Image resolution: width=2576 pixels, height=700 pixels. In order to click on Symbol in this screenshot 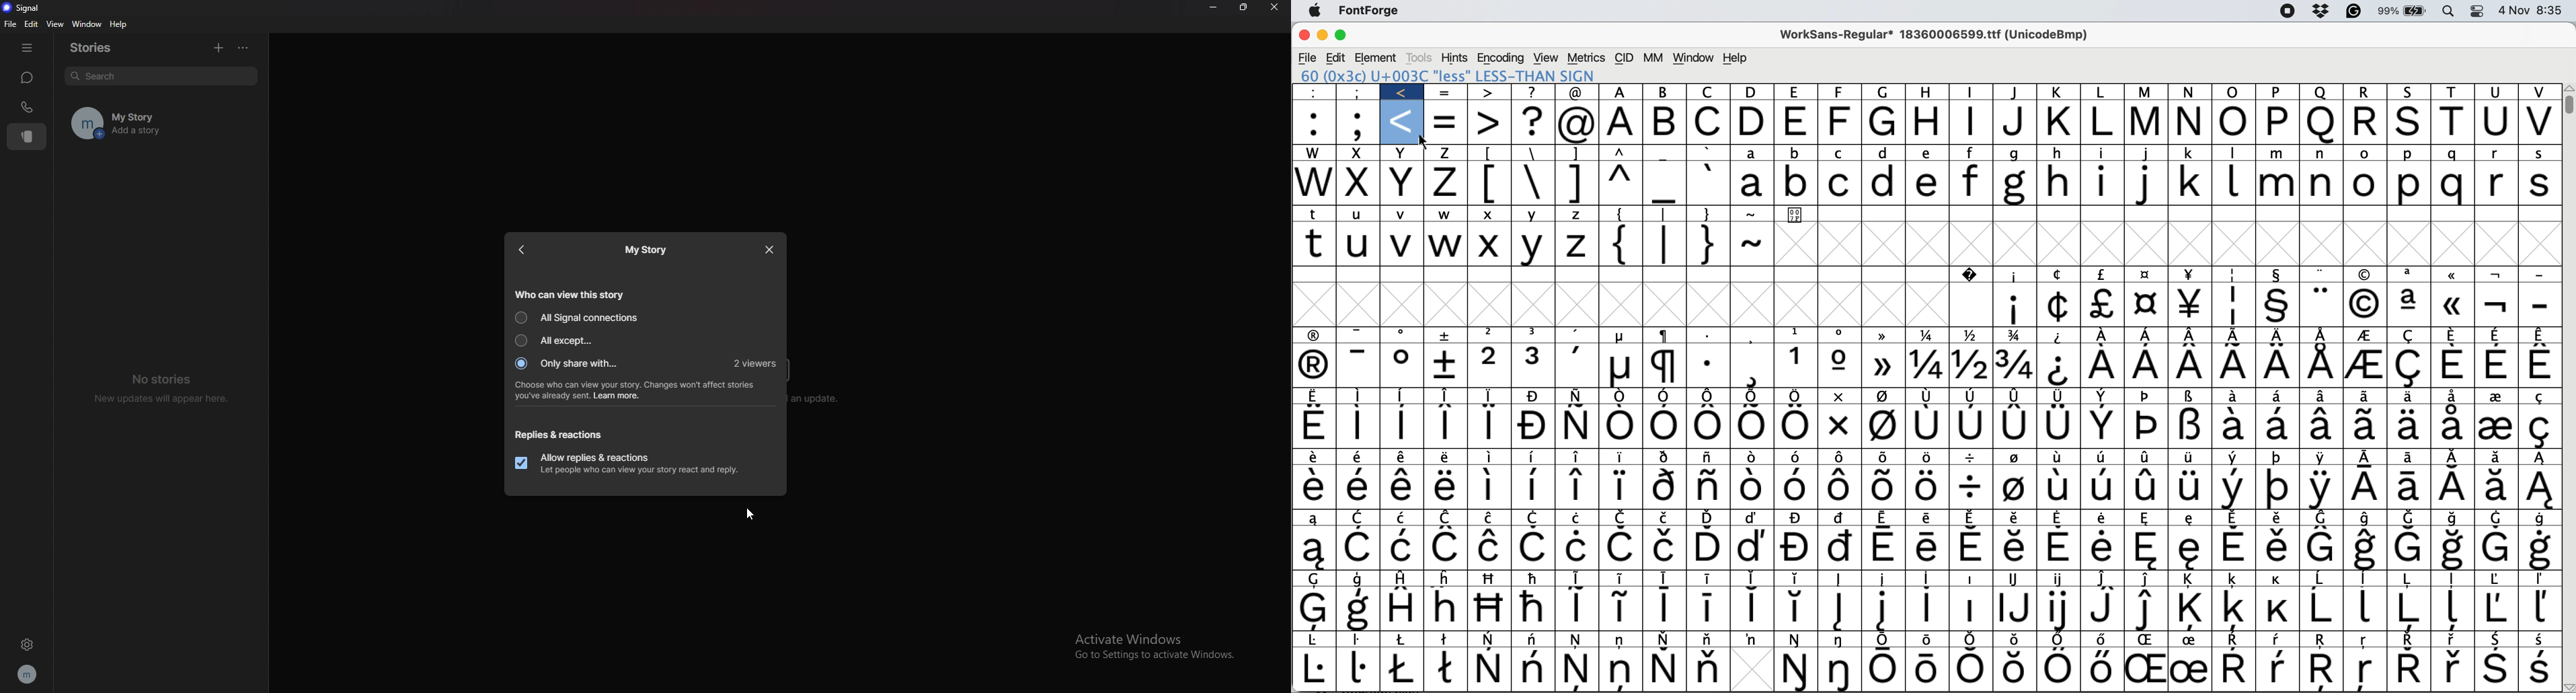, I will do `click(1491, 458)`.